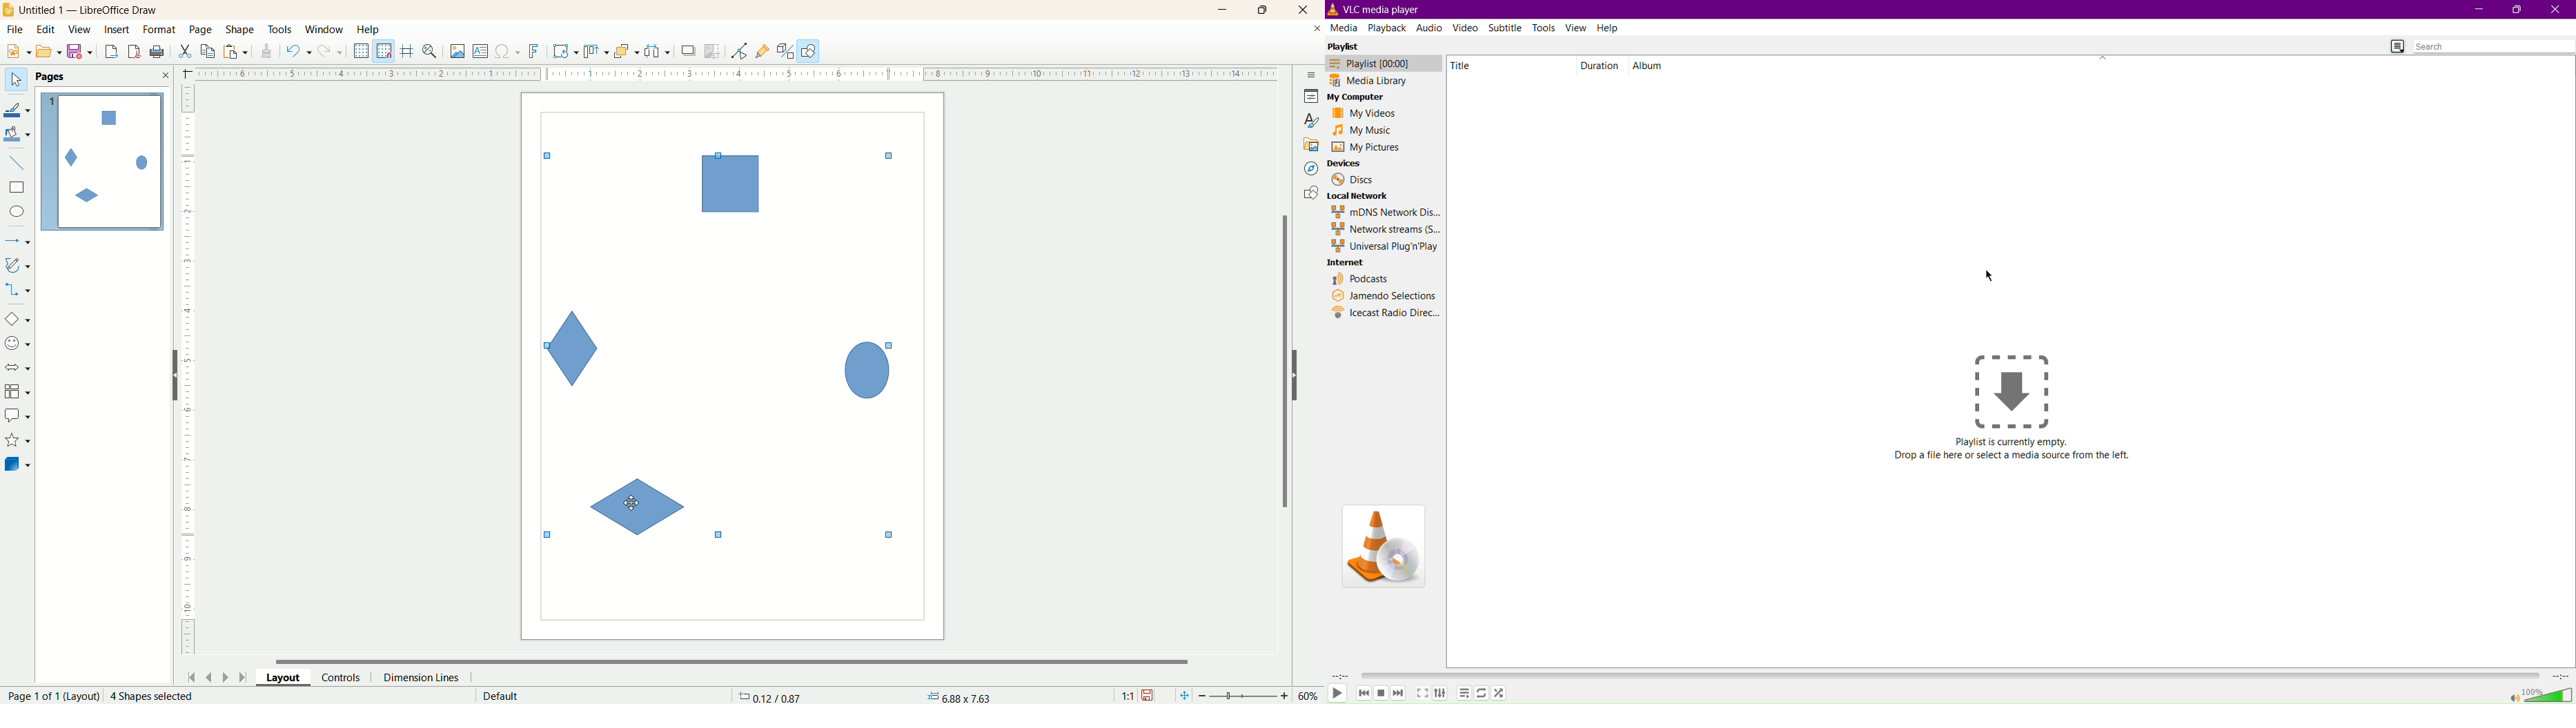 This screenshot has width=2576, height=728. Describe the element at coordinates (17, 440) in the screenshot. I see `stars and banners` at that location.